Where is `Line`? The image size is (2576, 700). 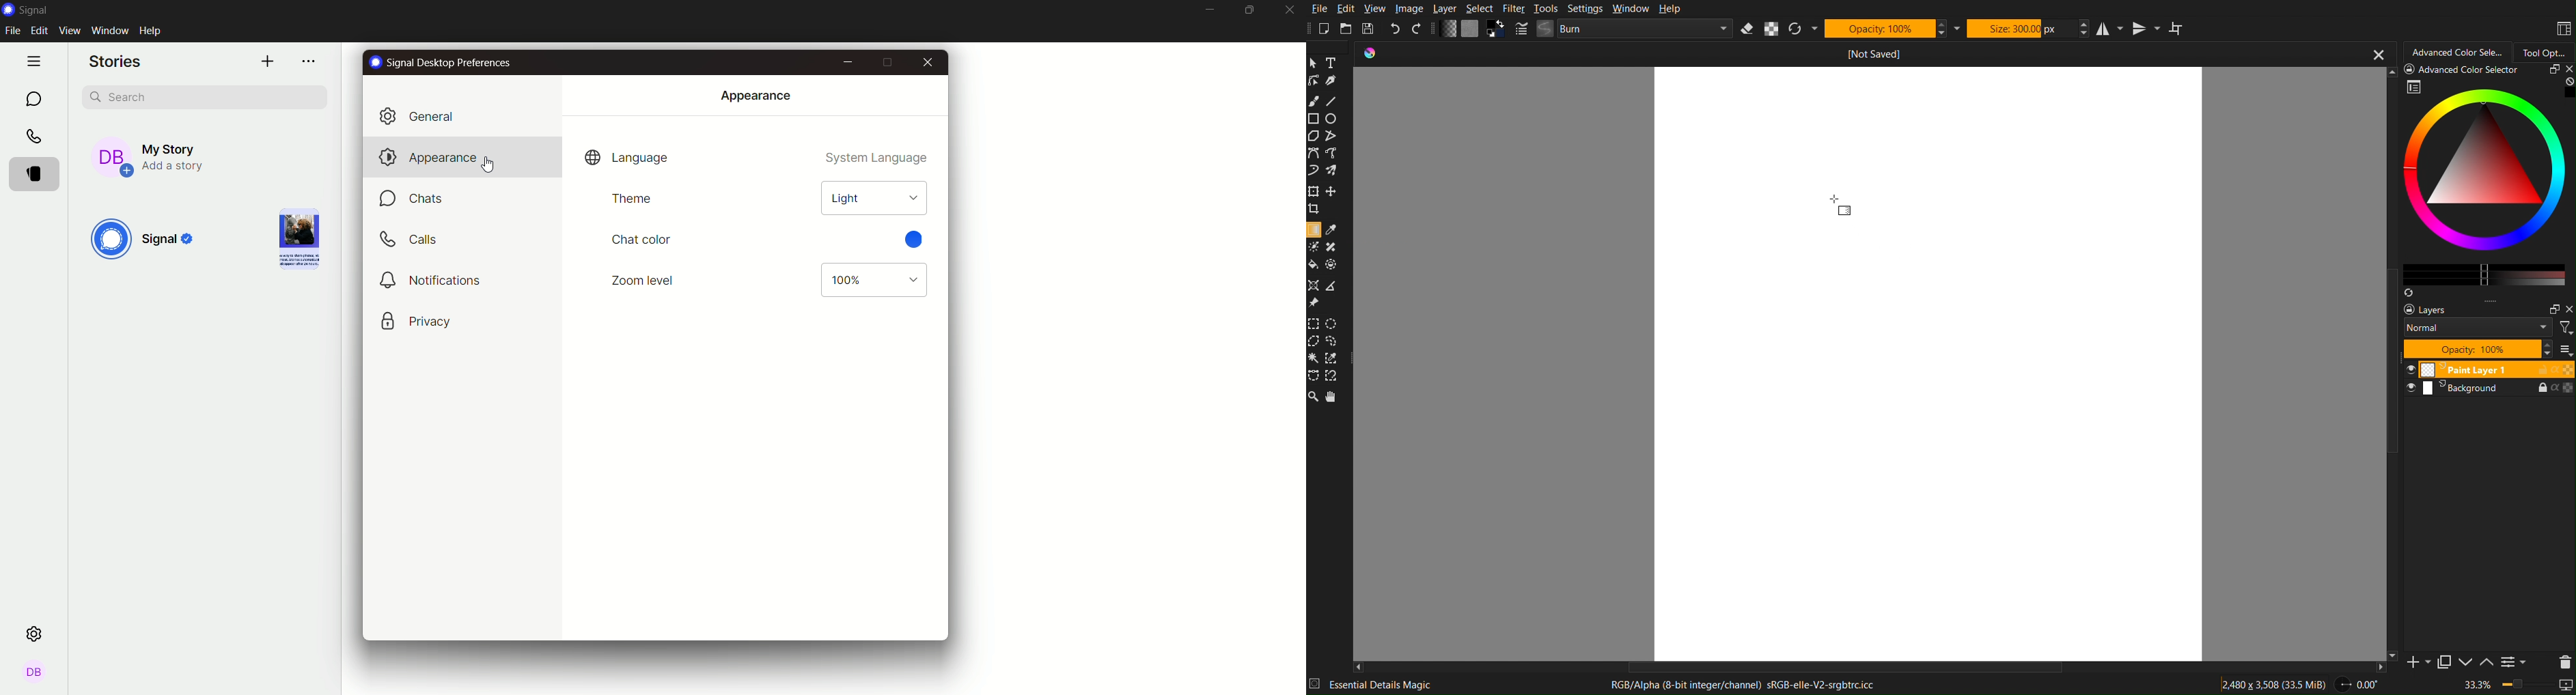
Line is located at coordinates (1332, 101).